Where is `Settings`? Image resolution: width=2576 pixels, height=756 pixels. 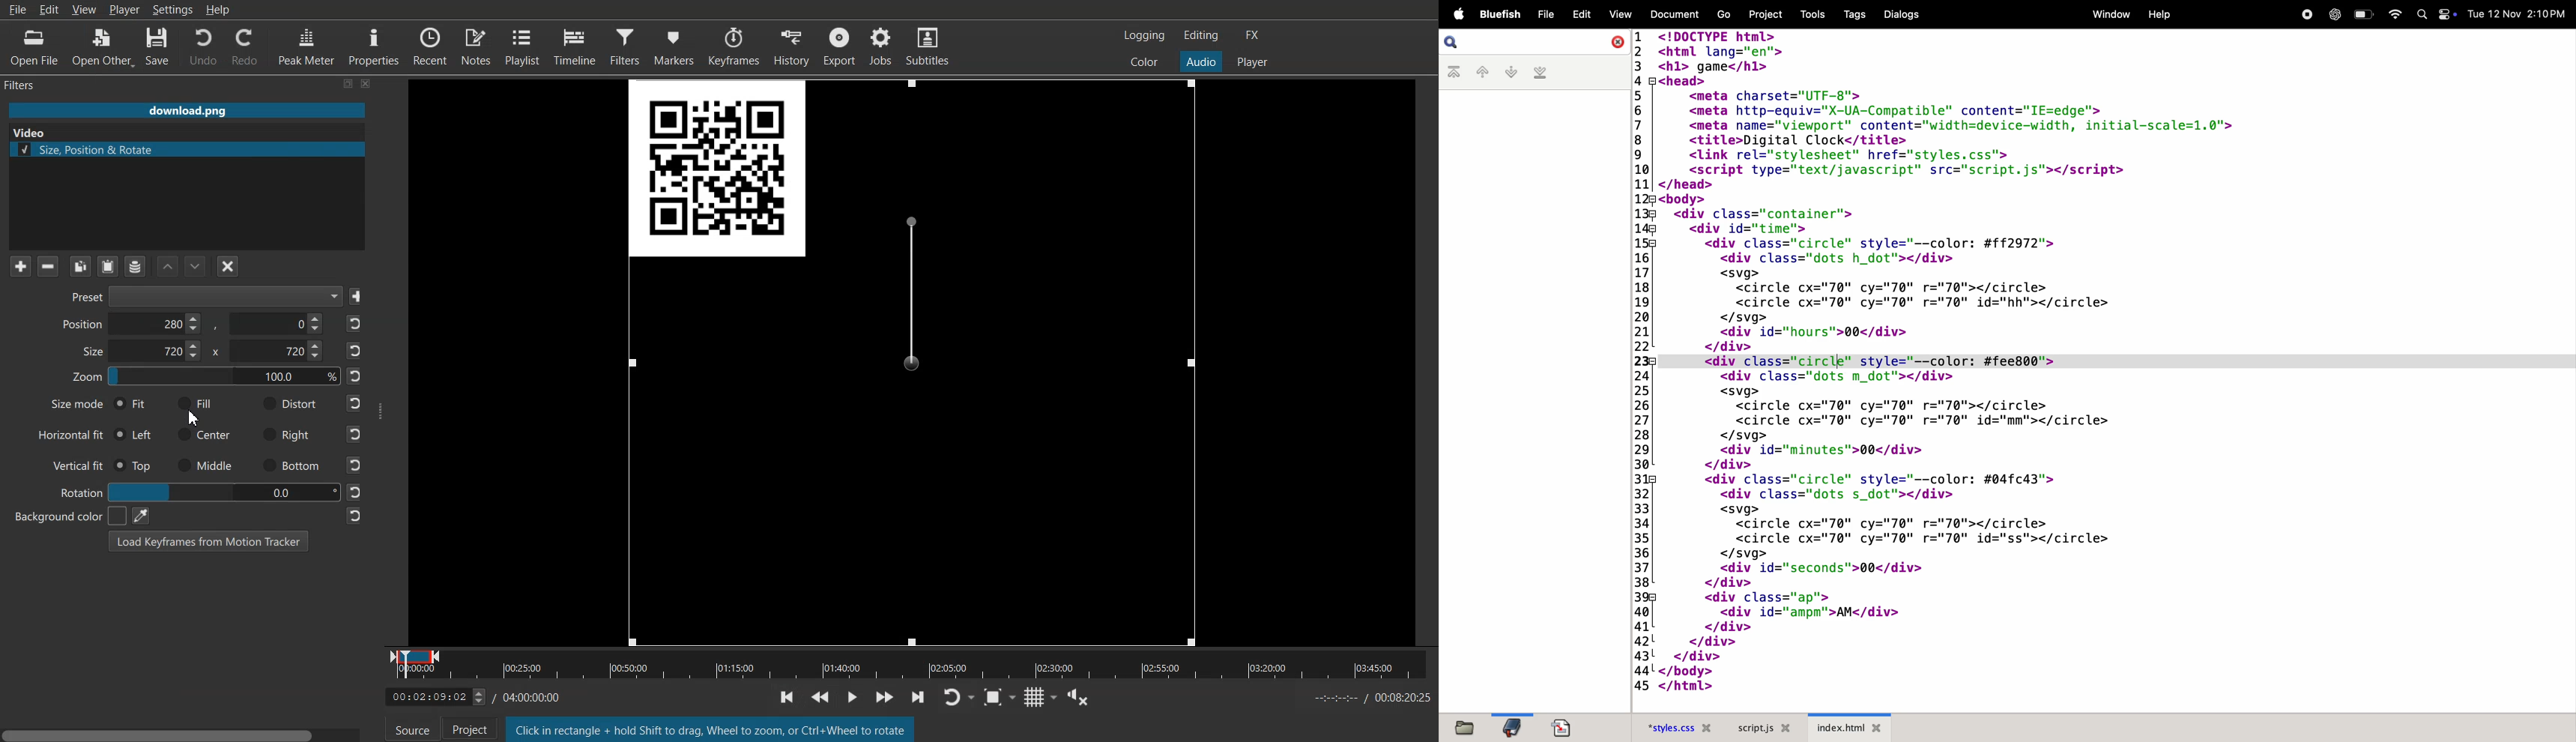 Settings is located at coordinates (173, 10).